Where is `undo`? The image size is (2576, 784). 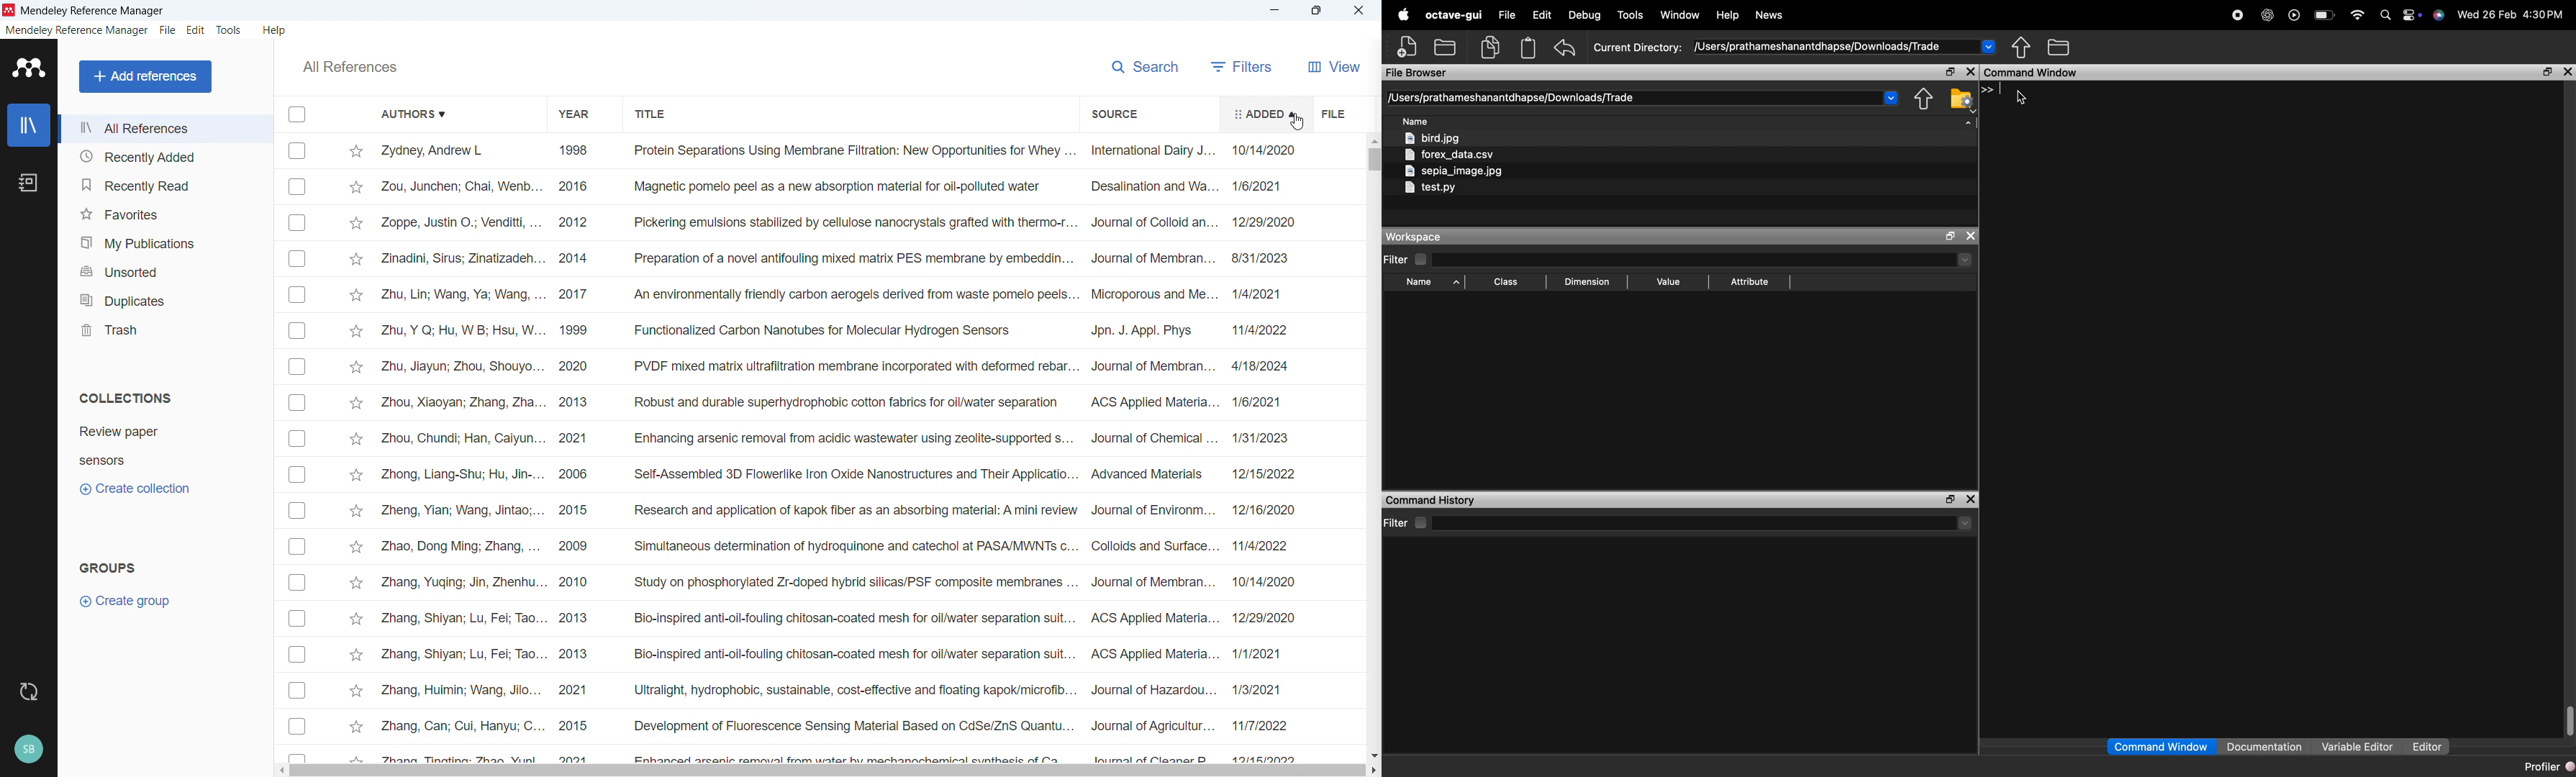 undo is located at coordinates (1565, 47).